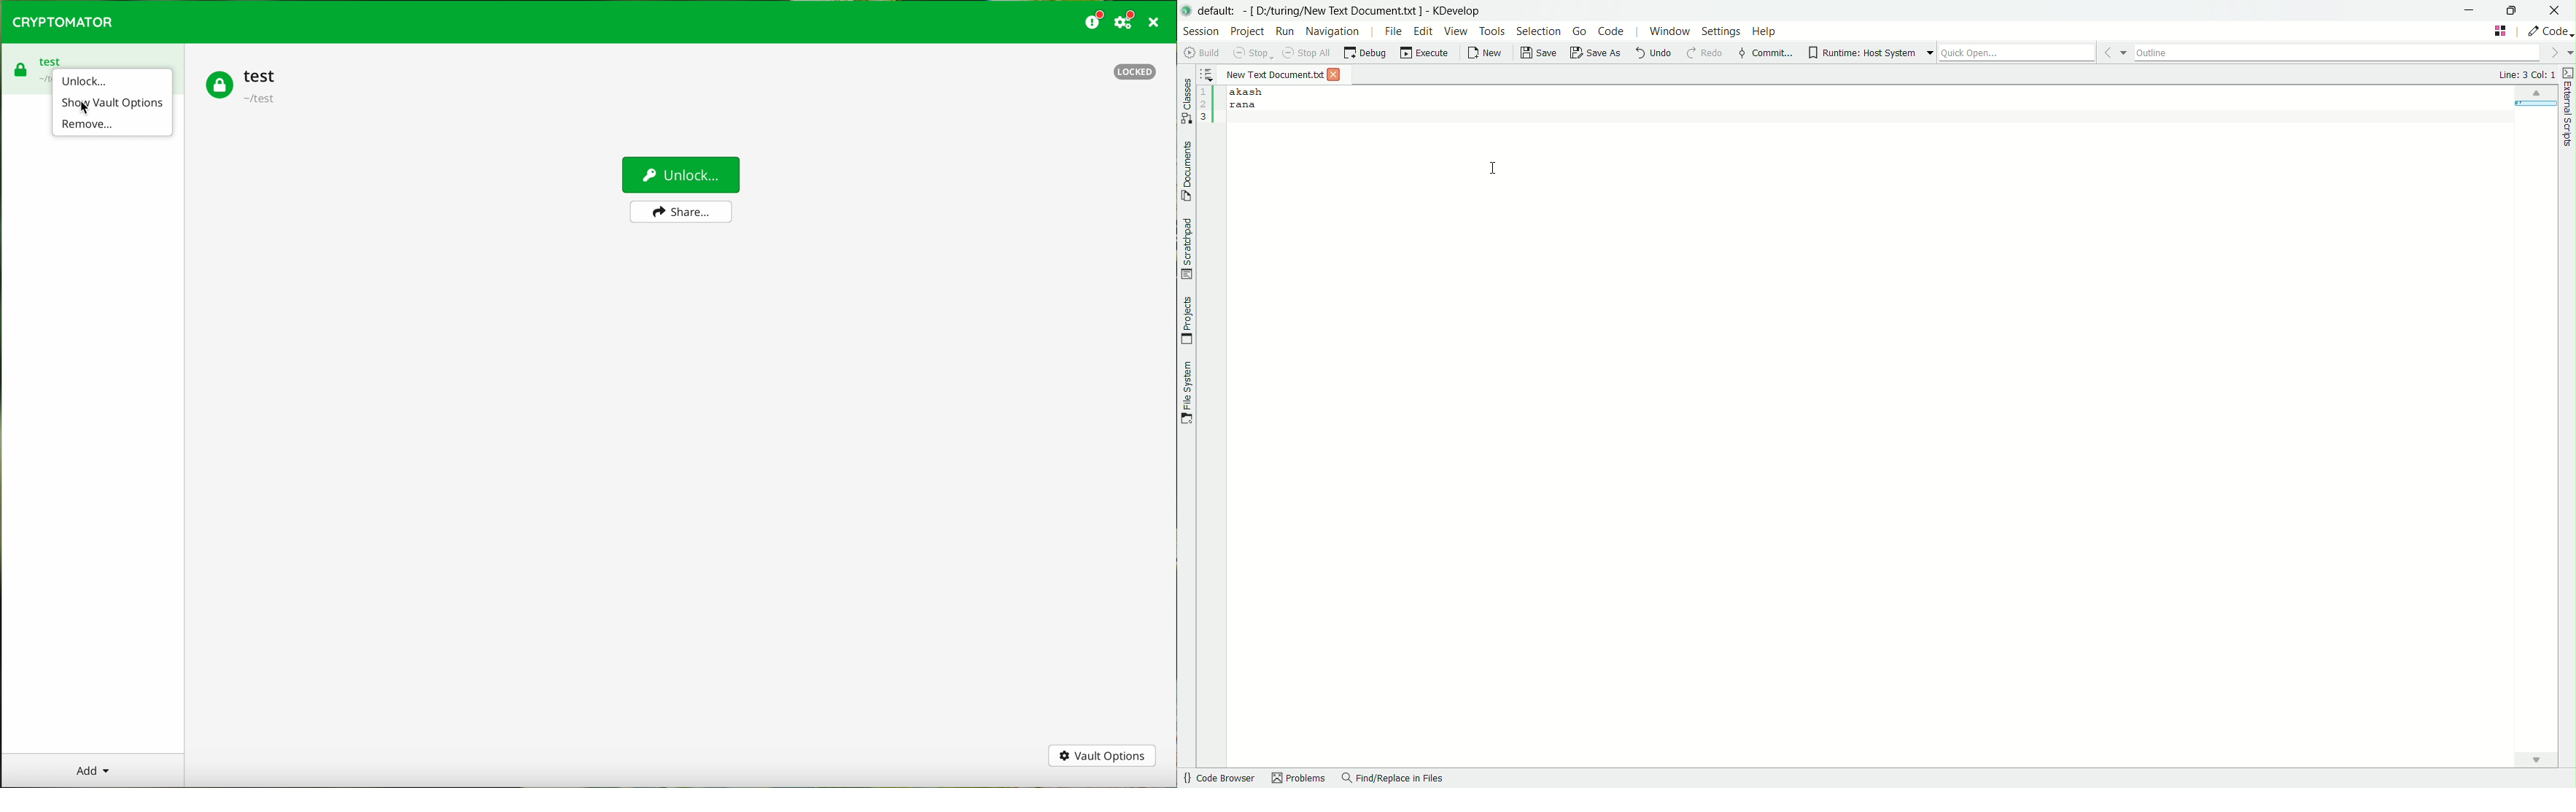 The width and height of the screenshot is (2576, 812). What do you see at coordinates (1273, 73) in the screenshot?
I see `new text document` at bounding box center [1273, 73].